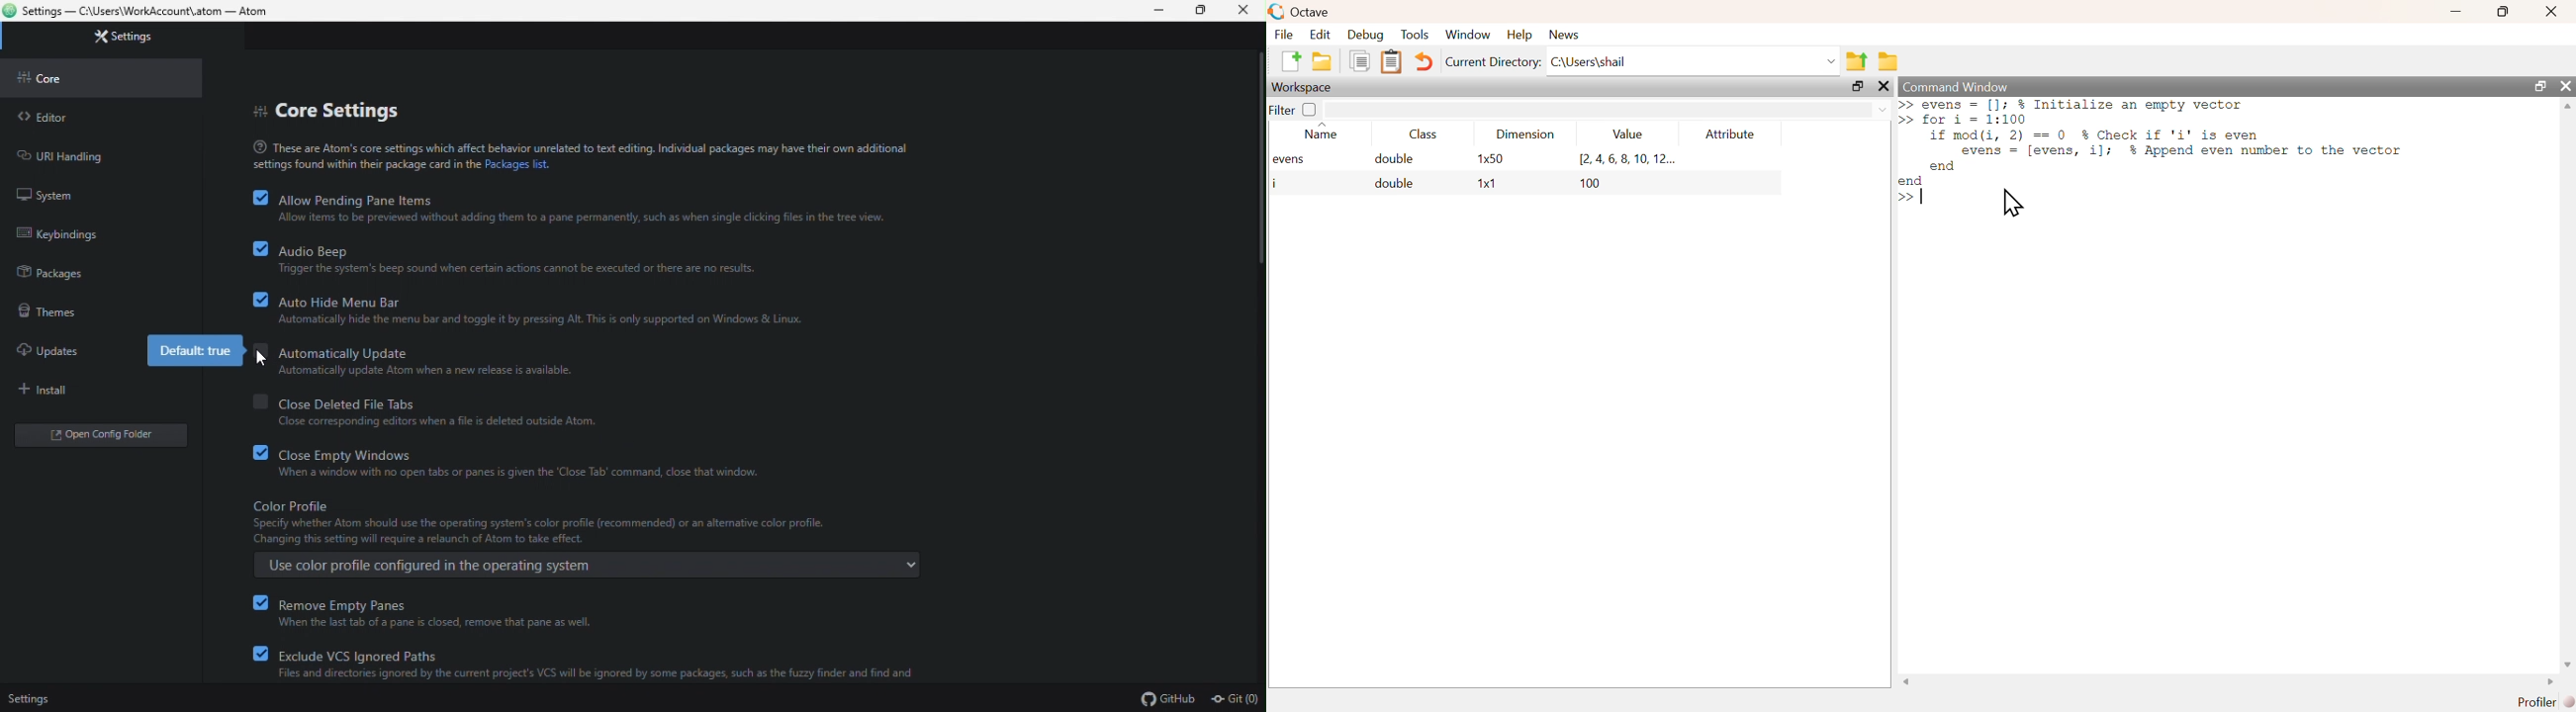 The width and height of the screenshot is (2576, 728). Describe the element at coordinates (1469, 35) in the screenshot. I see `window` at that location.